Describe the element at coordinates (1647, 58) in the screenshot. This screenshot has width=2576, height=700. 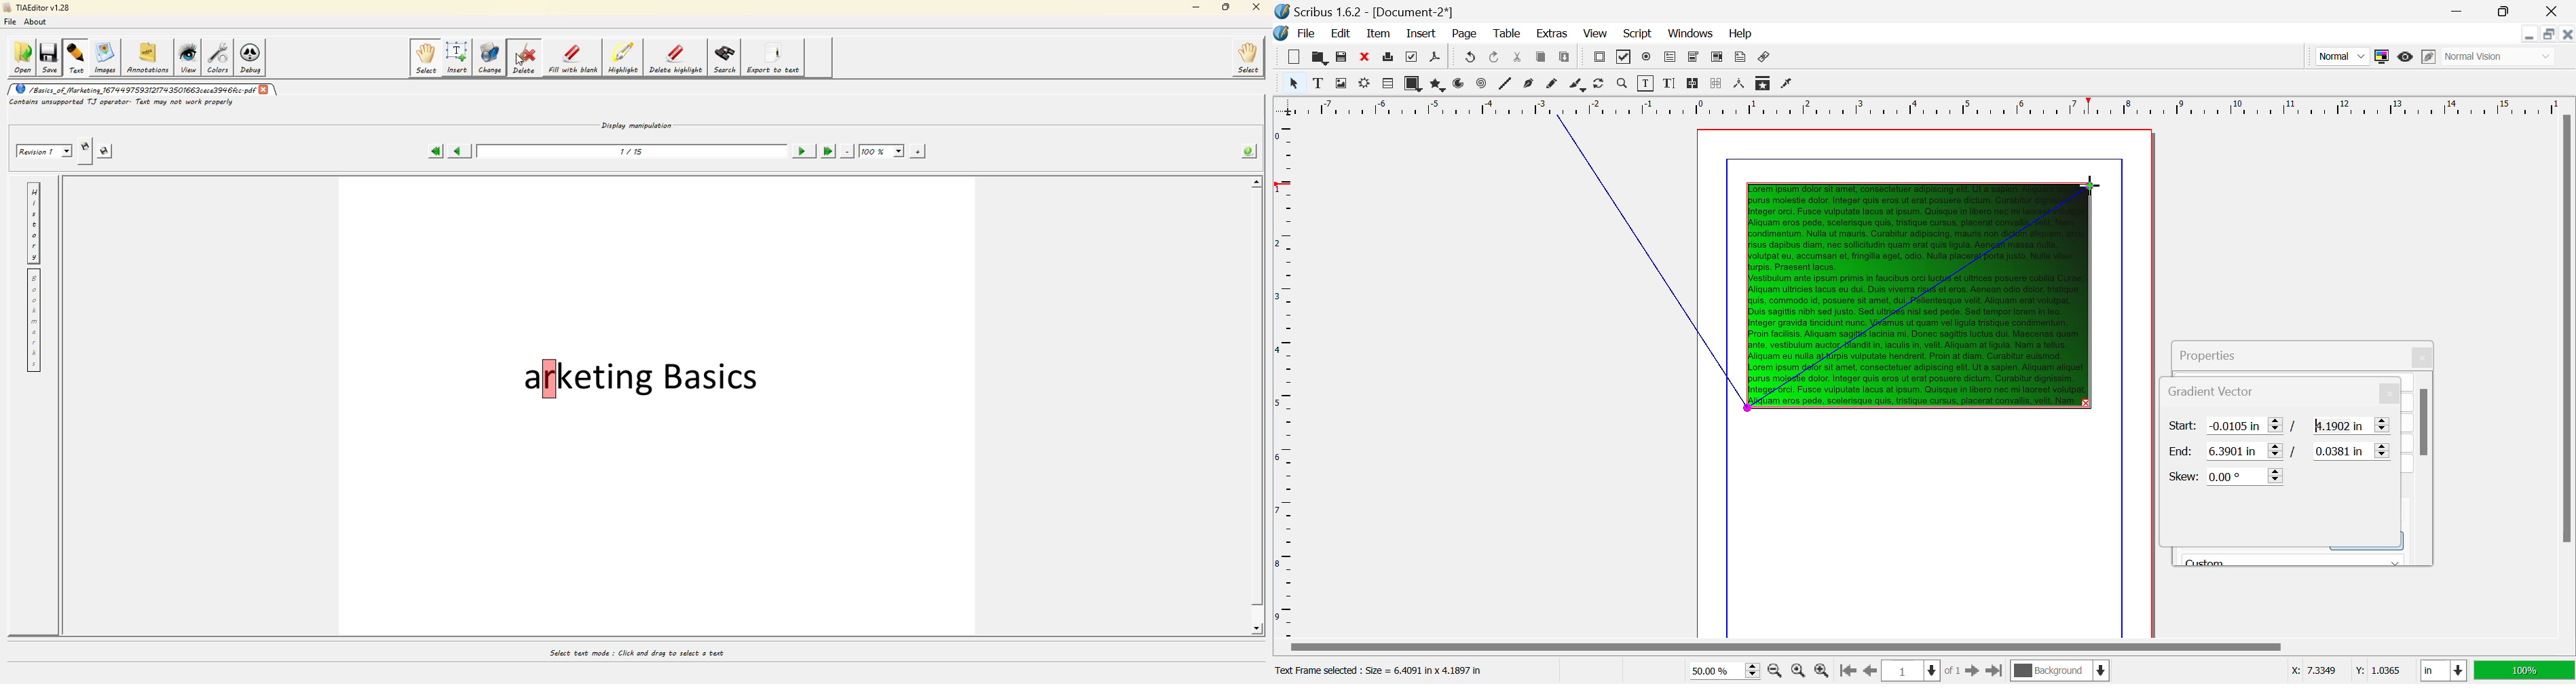
I see `Pdf Radio Button` at that location.